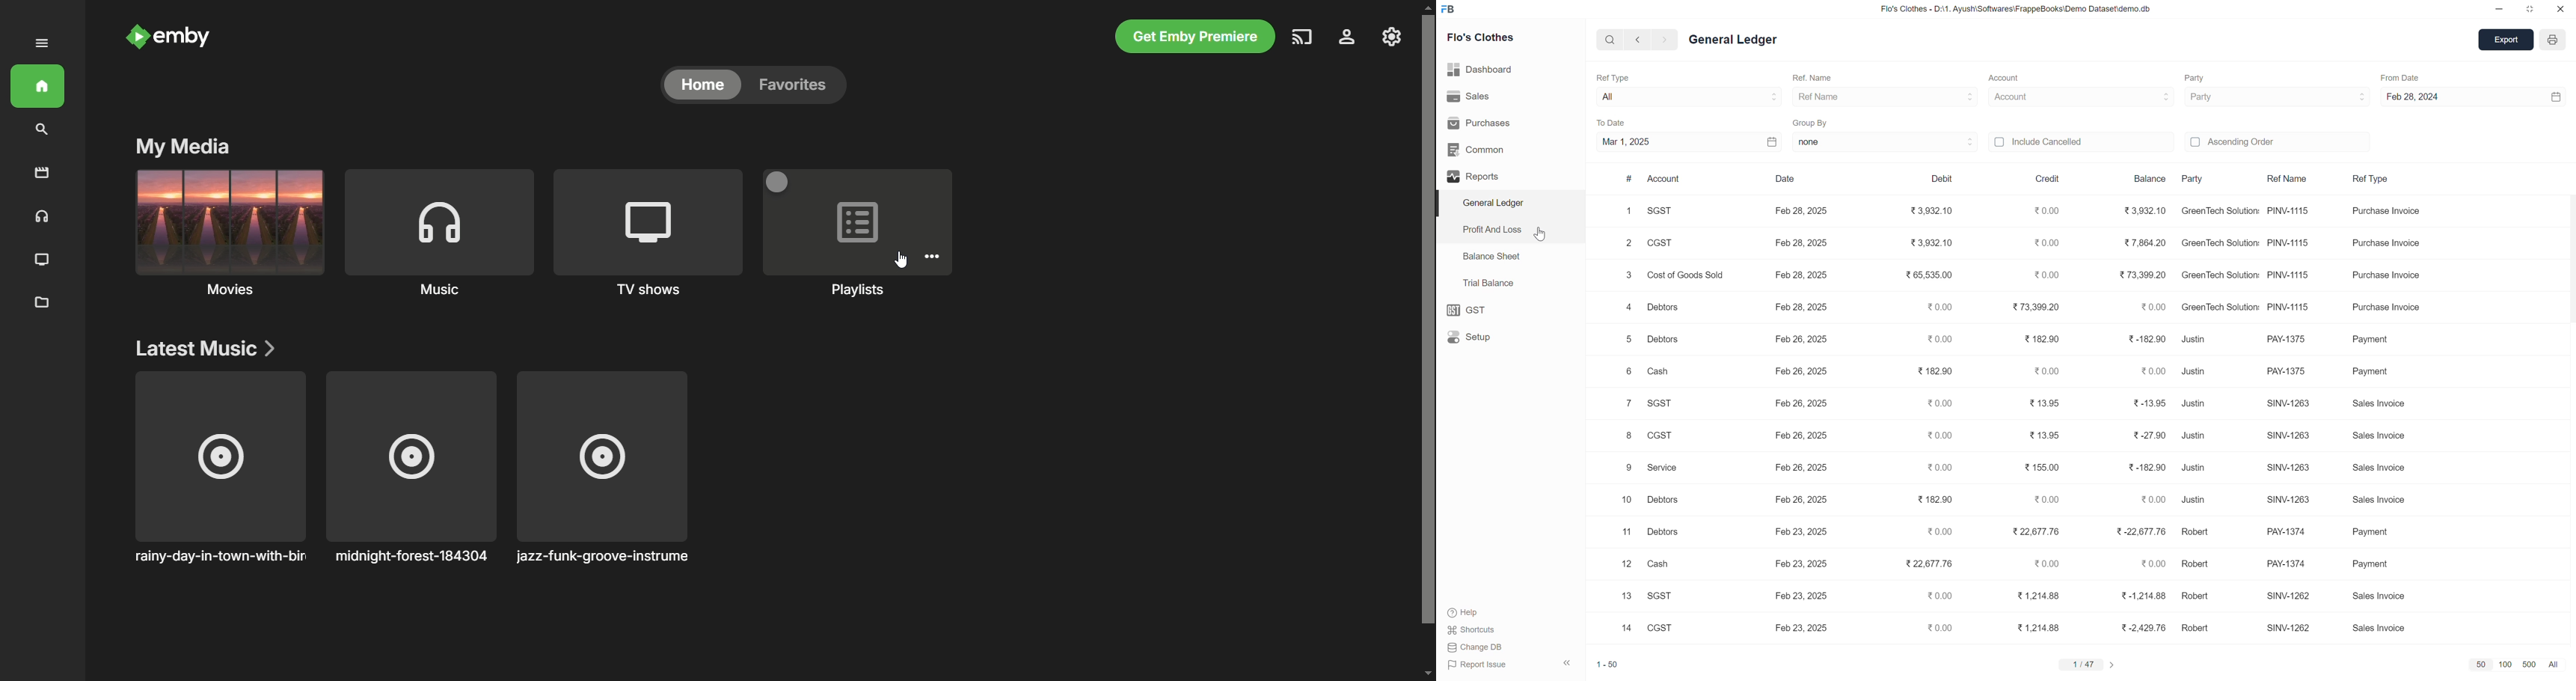  Describe the element at coordinates (2288, 629) in the screenshot. I see `SINV-1262` at that location.